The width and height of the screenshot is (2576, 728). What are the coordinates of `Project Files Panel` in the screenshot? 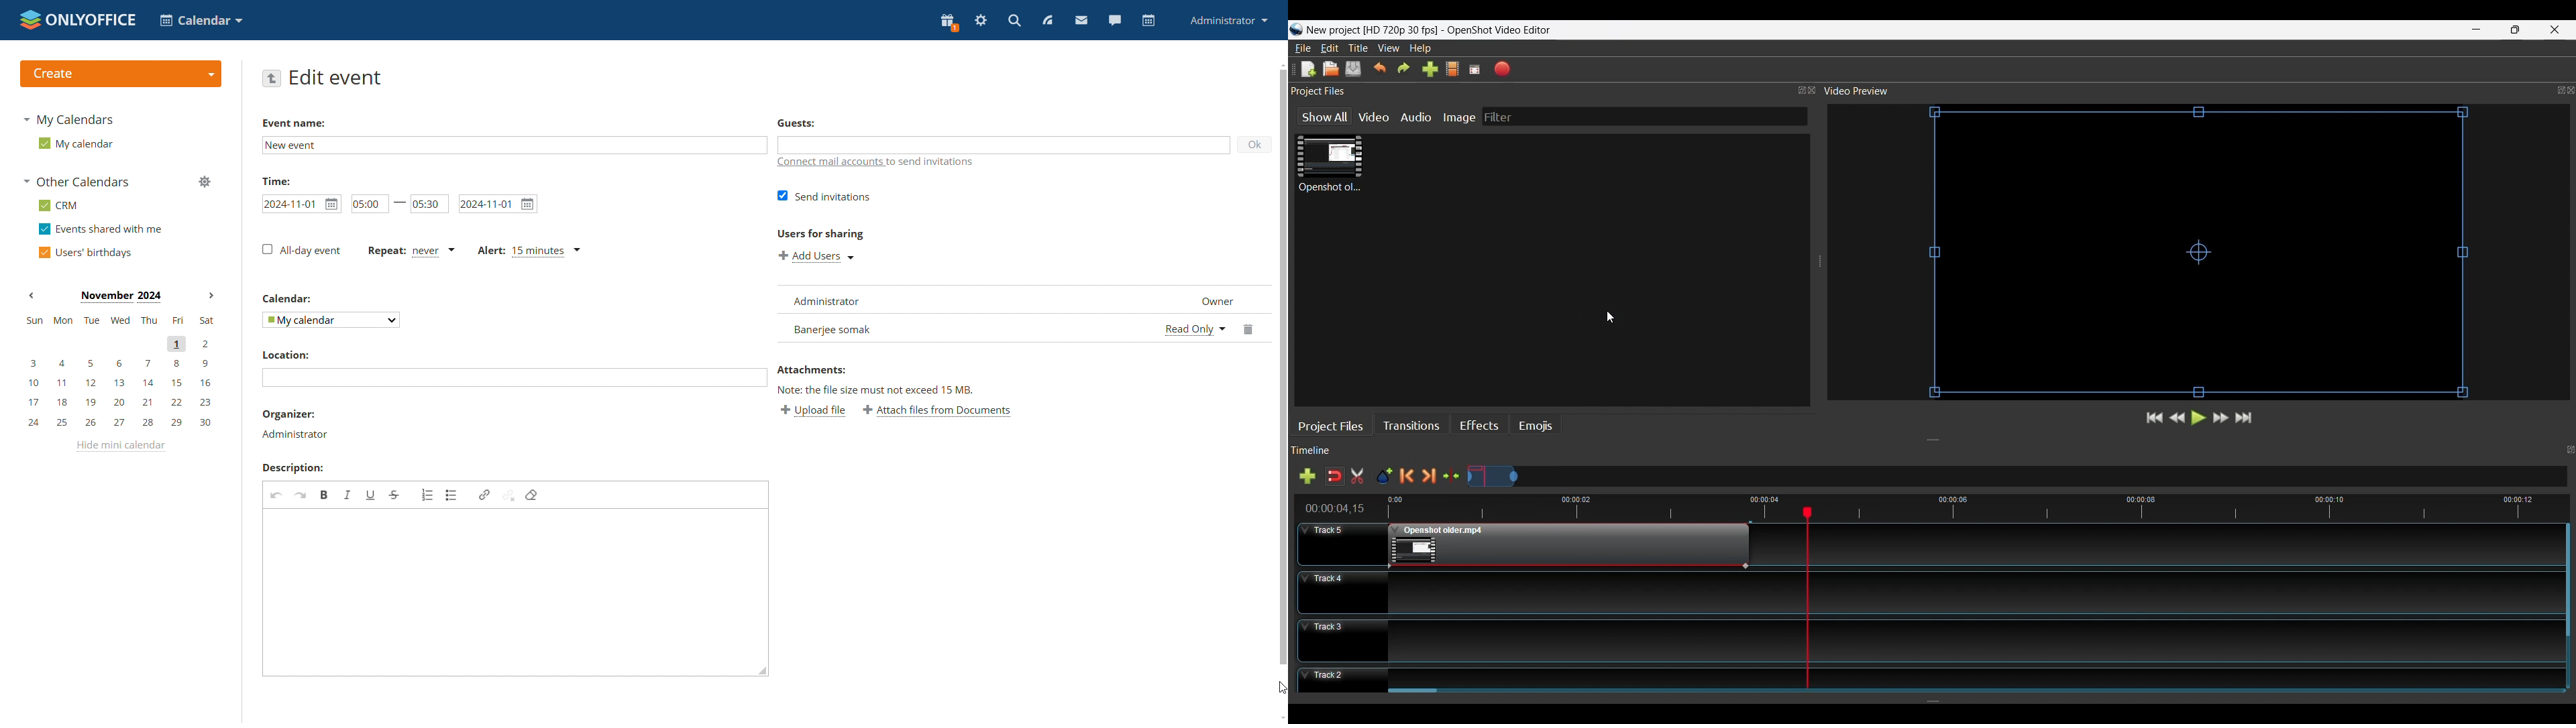 It's located at (1554, 91).